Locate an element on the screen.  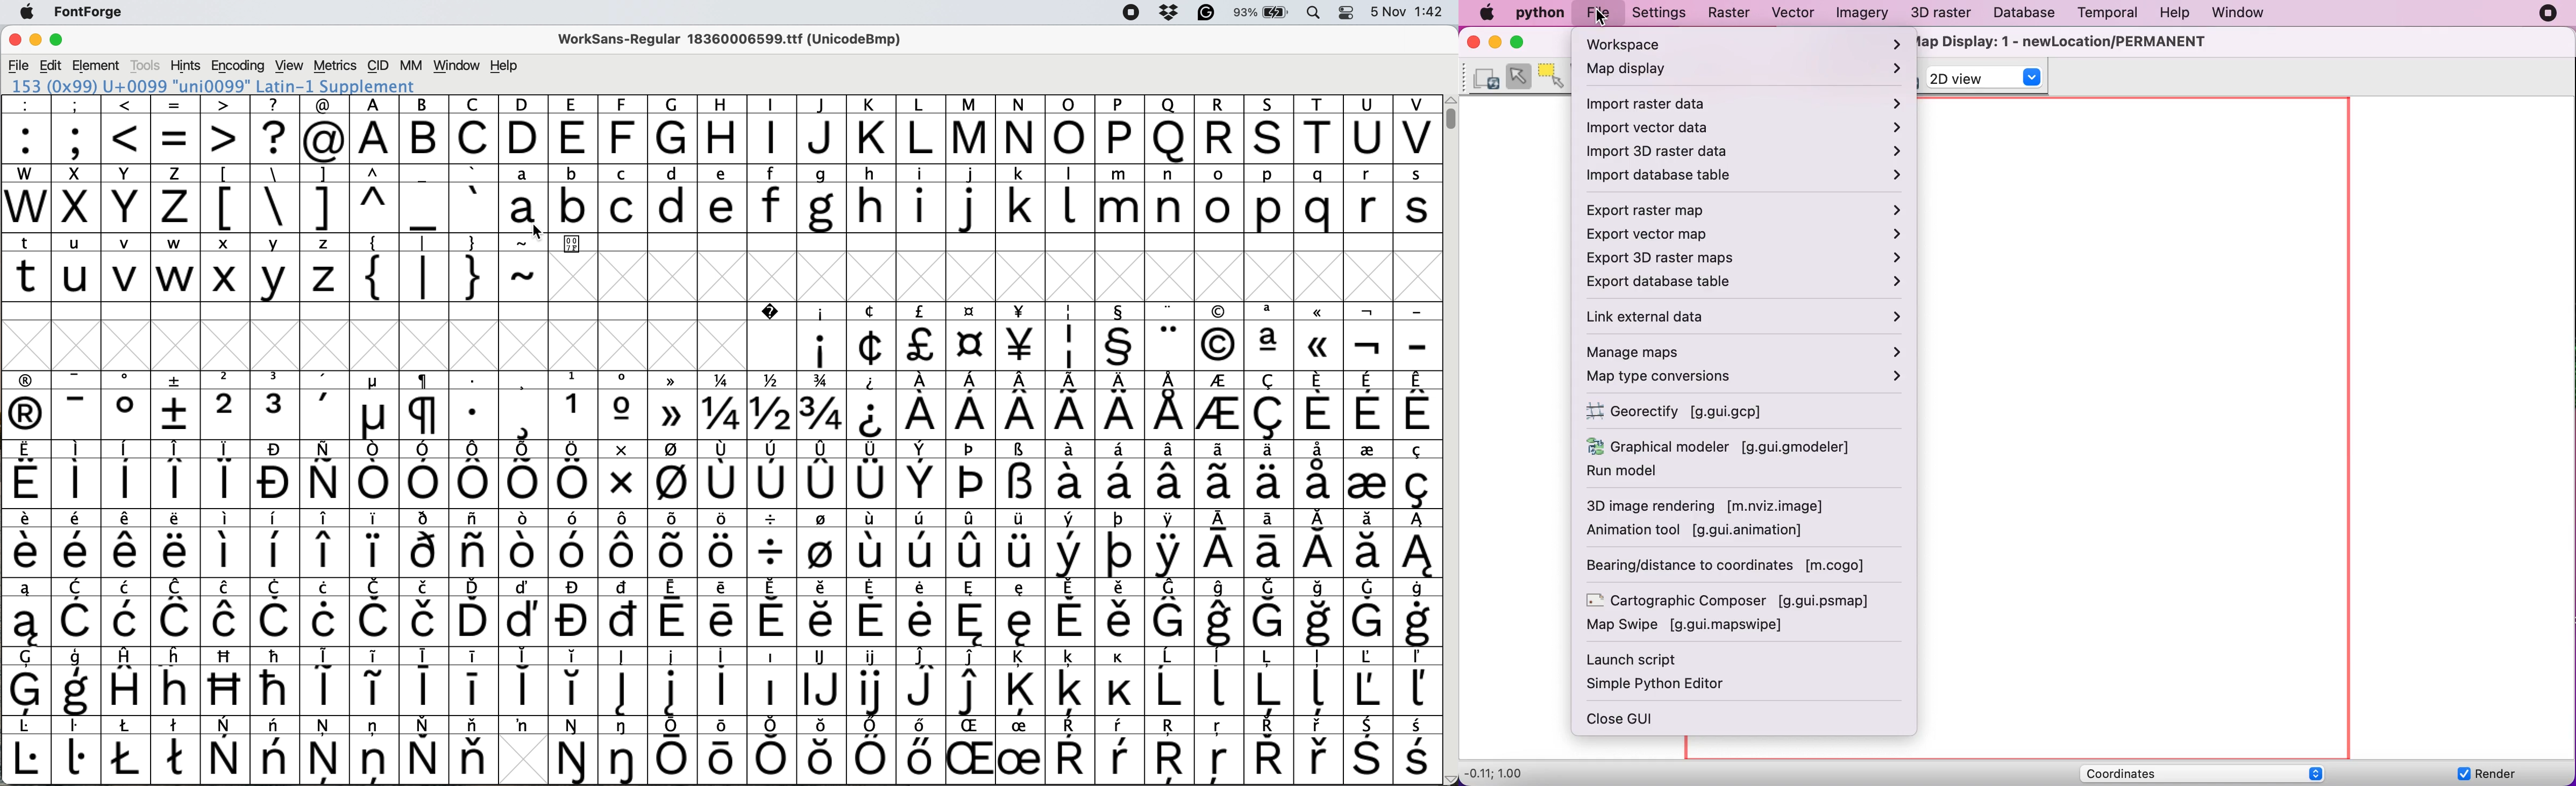
Symbol is located at coordinates (772, 336).